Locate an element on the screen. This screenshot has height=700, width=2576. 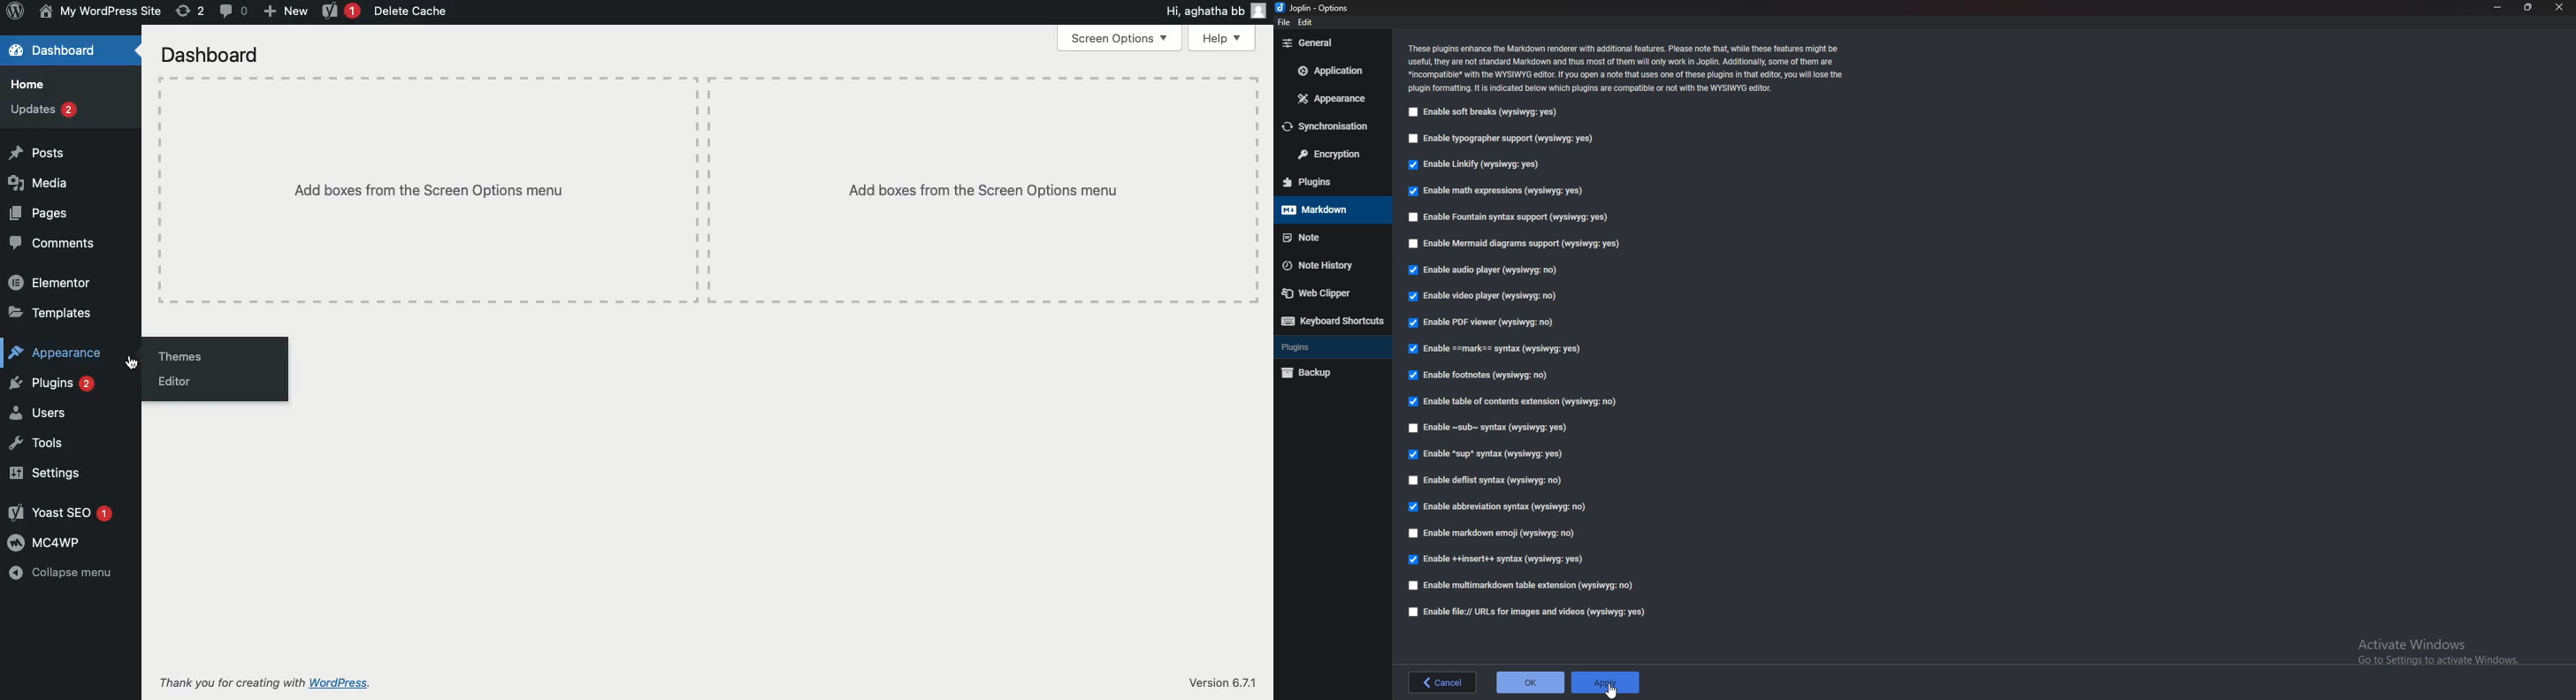
back is located at coordinates (1440, 682).